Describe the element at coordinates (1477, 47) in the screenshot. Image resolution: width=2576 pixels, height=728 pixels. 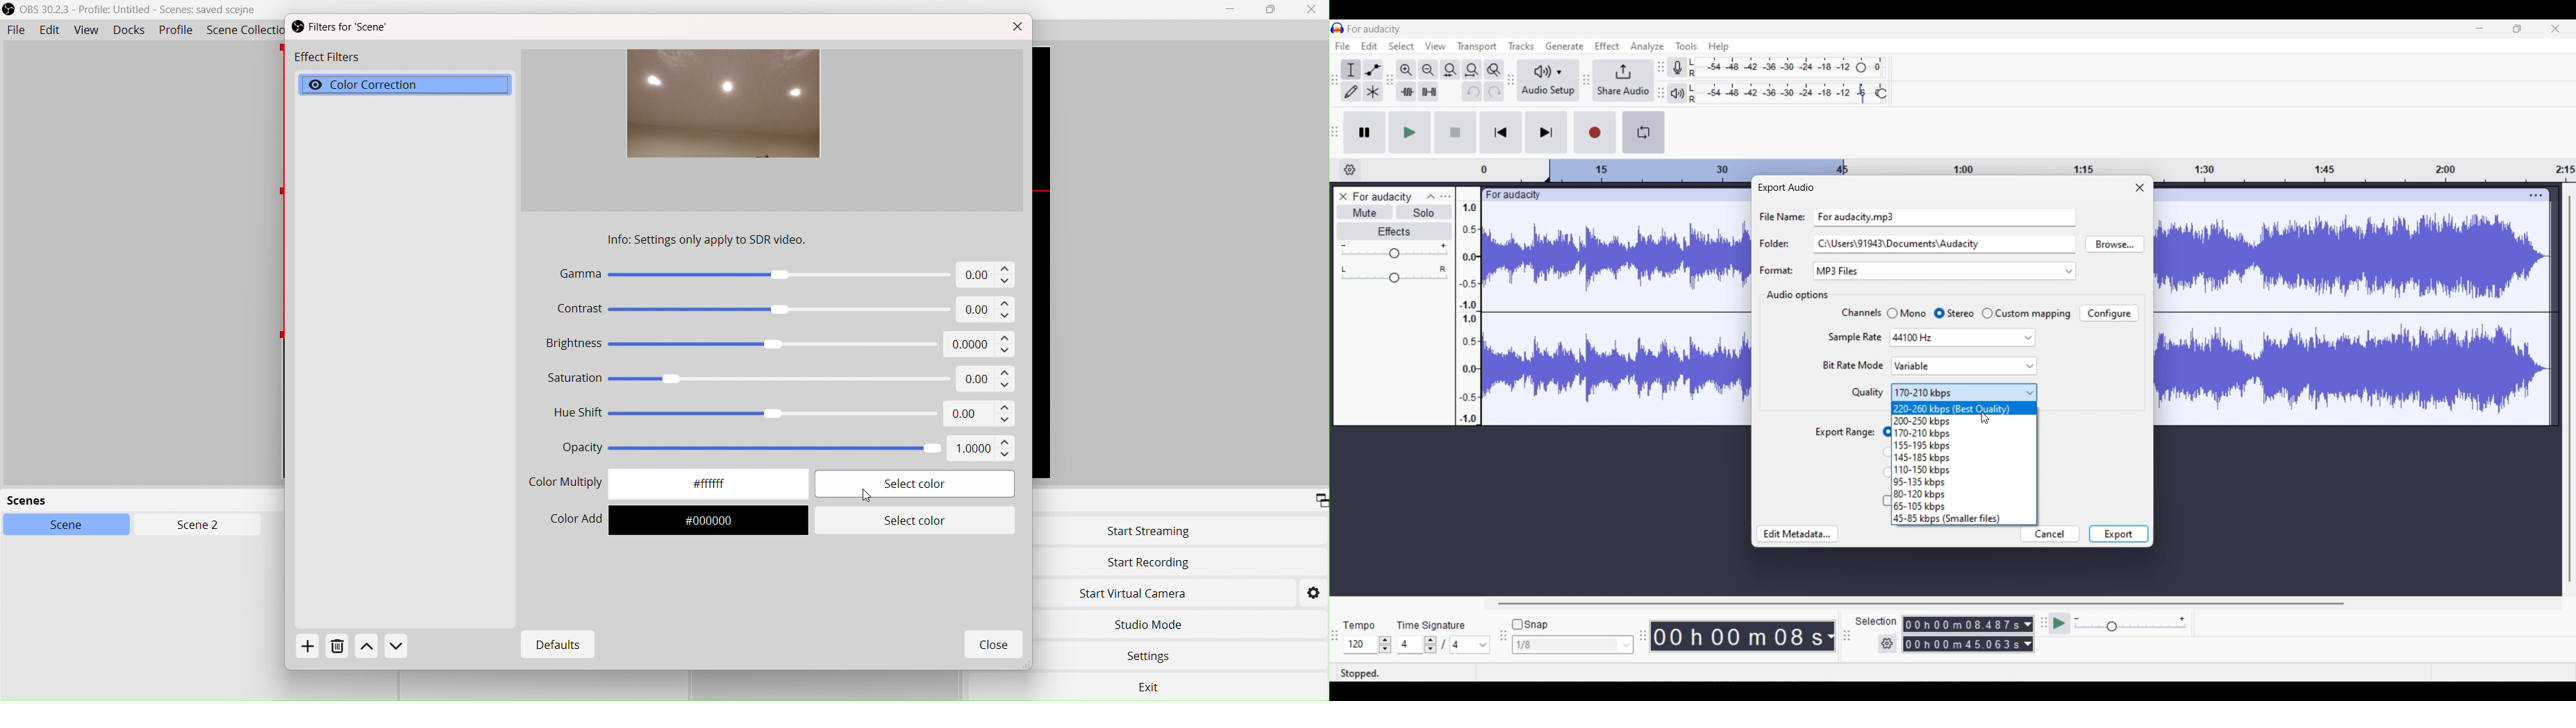
I see `Transport menu` at that location.